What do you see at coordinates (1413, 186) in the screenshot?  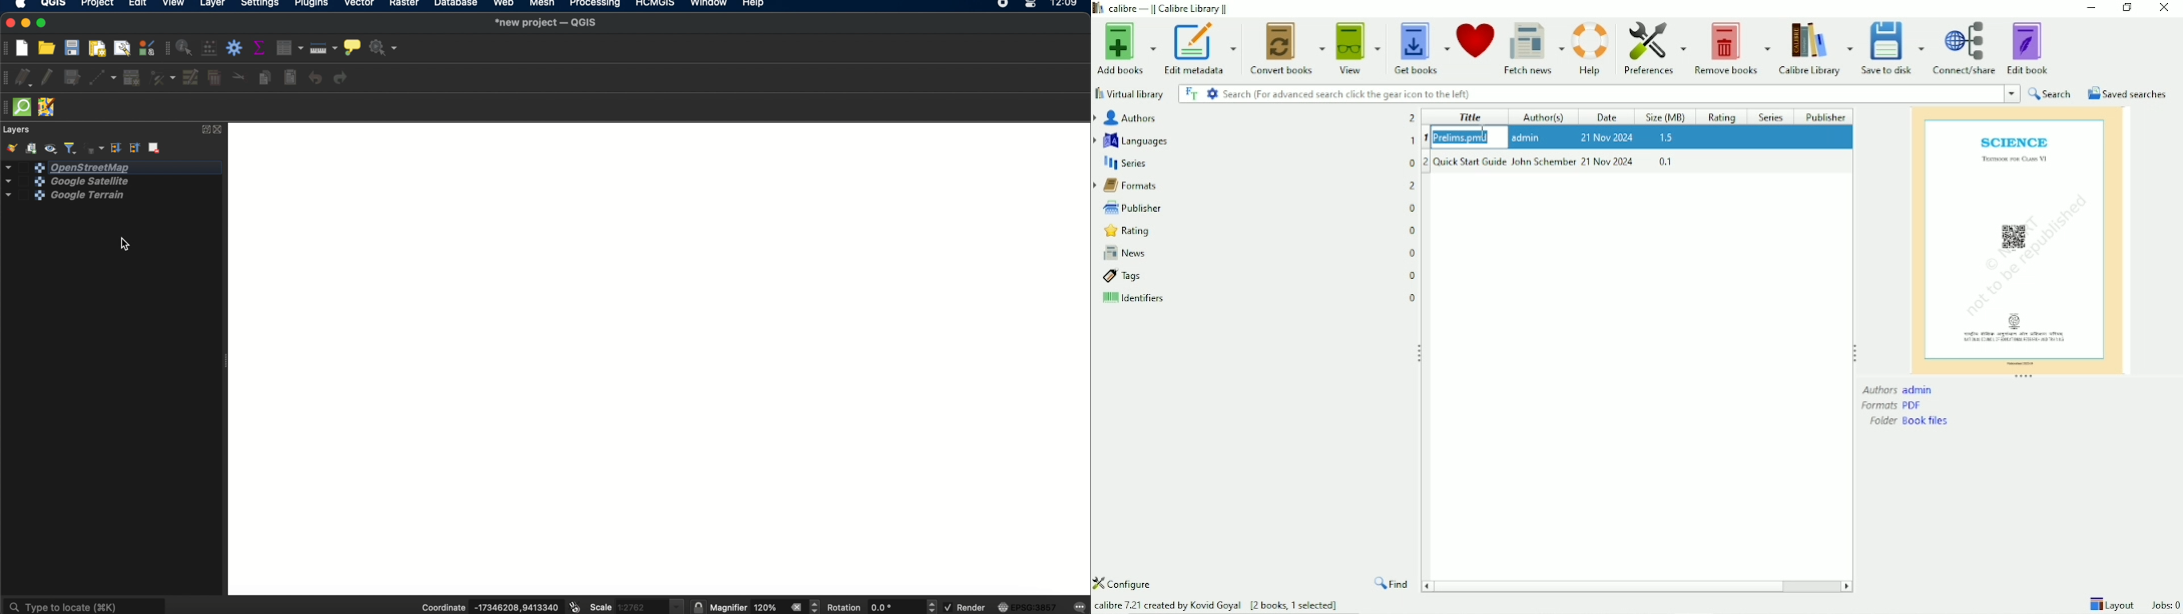 I see `2` at bounding box center [1413, 186].